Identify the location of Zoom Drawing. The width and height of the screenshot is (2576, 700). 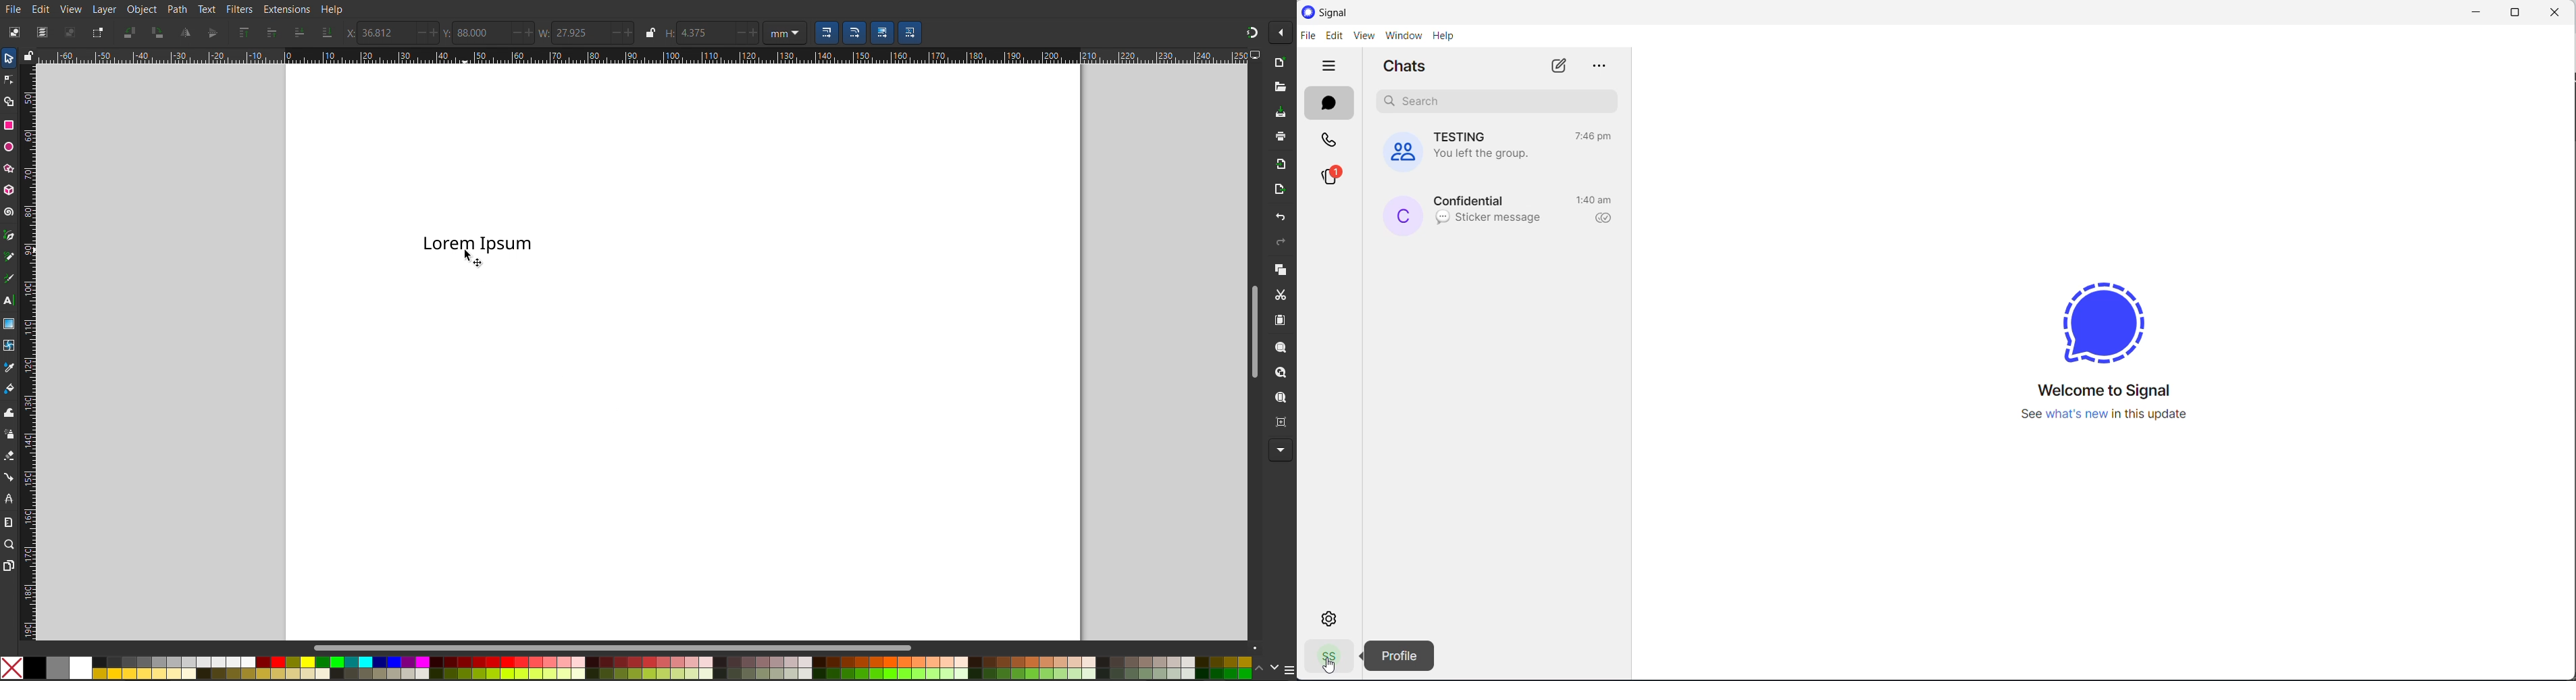
(1277, 373).